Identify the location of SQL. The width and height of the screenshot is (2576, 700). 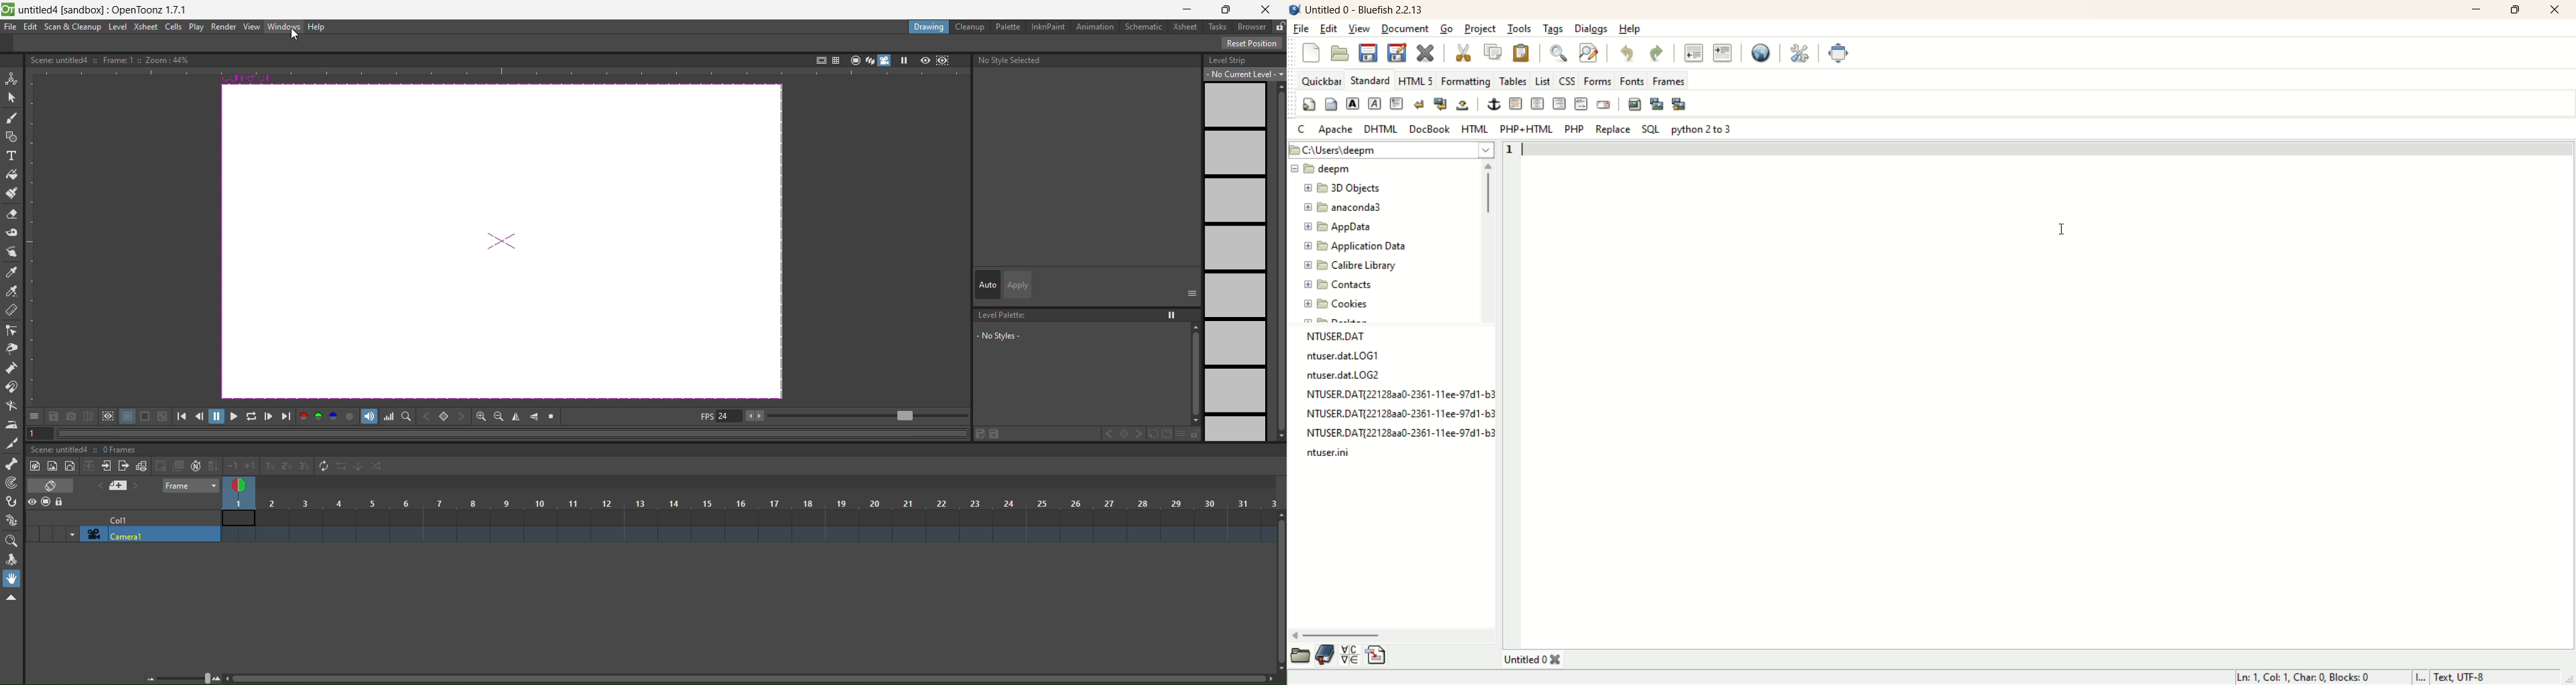
(1651, 128).